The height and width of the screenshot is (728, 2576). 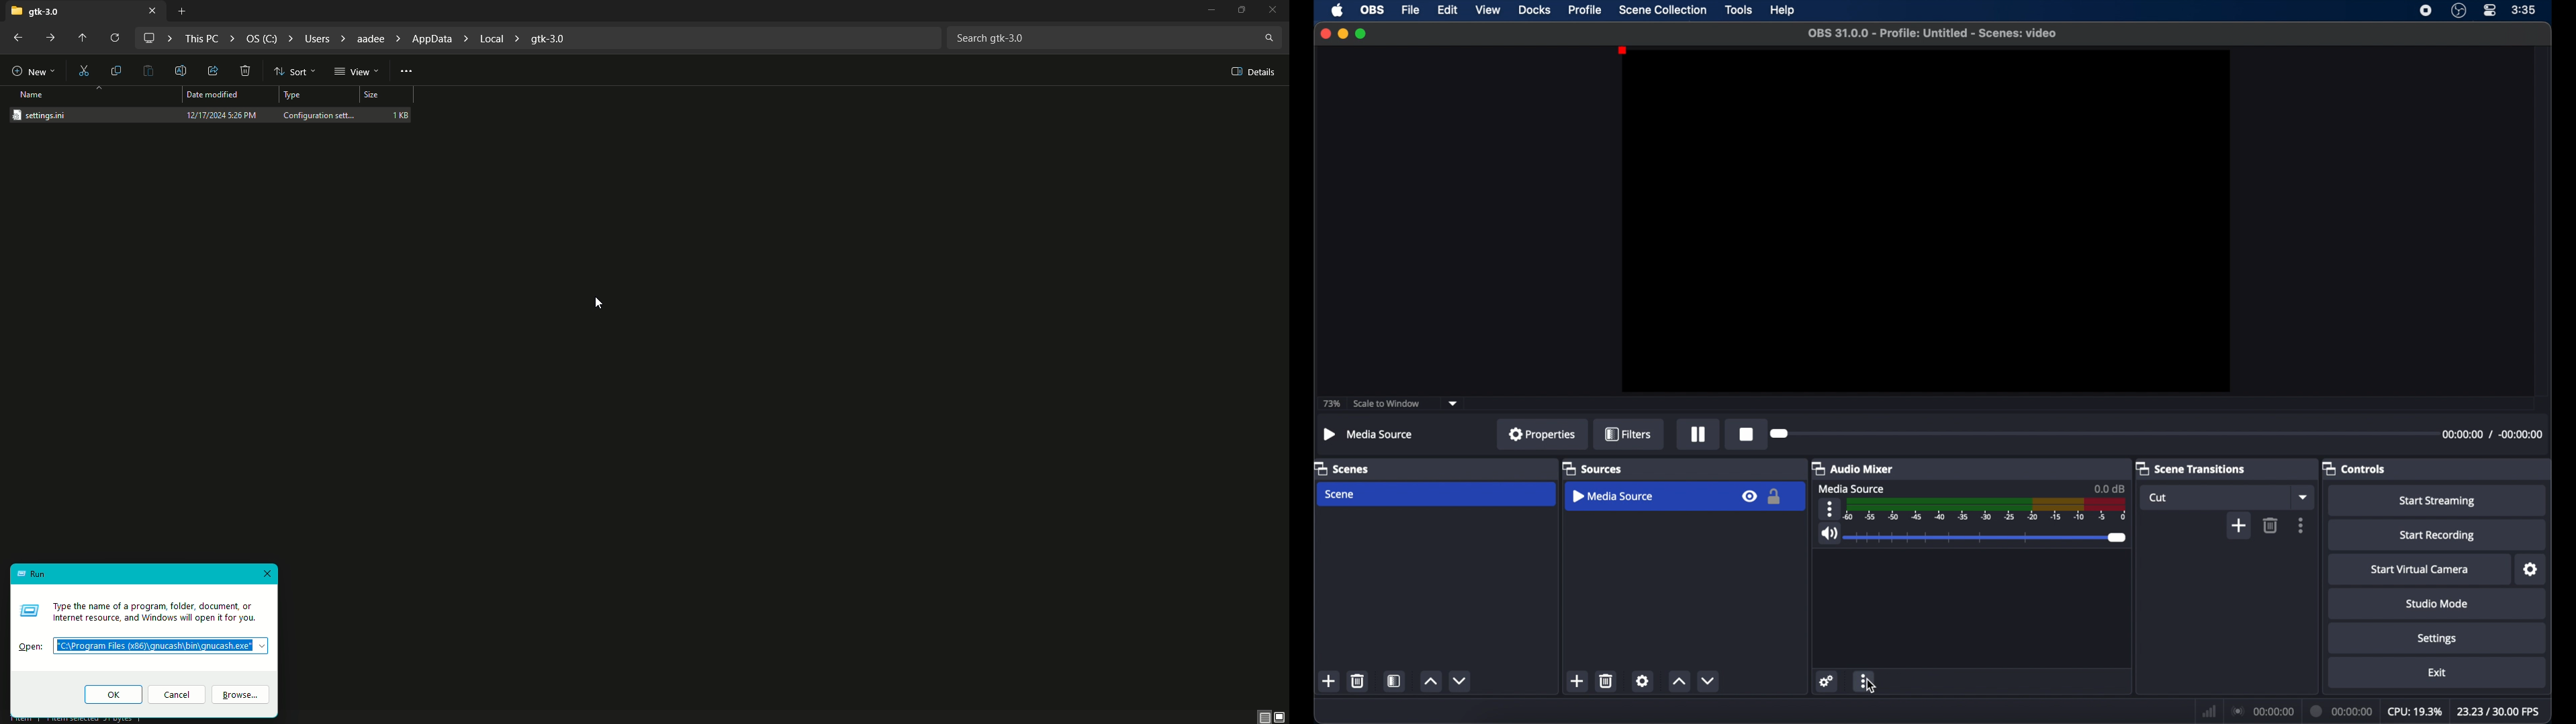 What do you see at coordinates (401, 114) in the screenshot?
I see `1 KB` at bounding box center [401, 114].